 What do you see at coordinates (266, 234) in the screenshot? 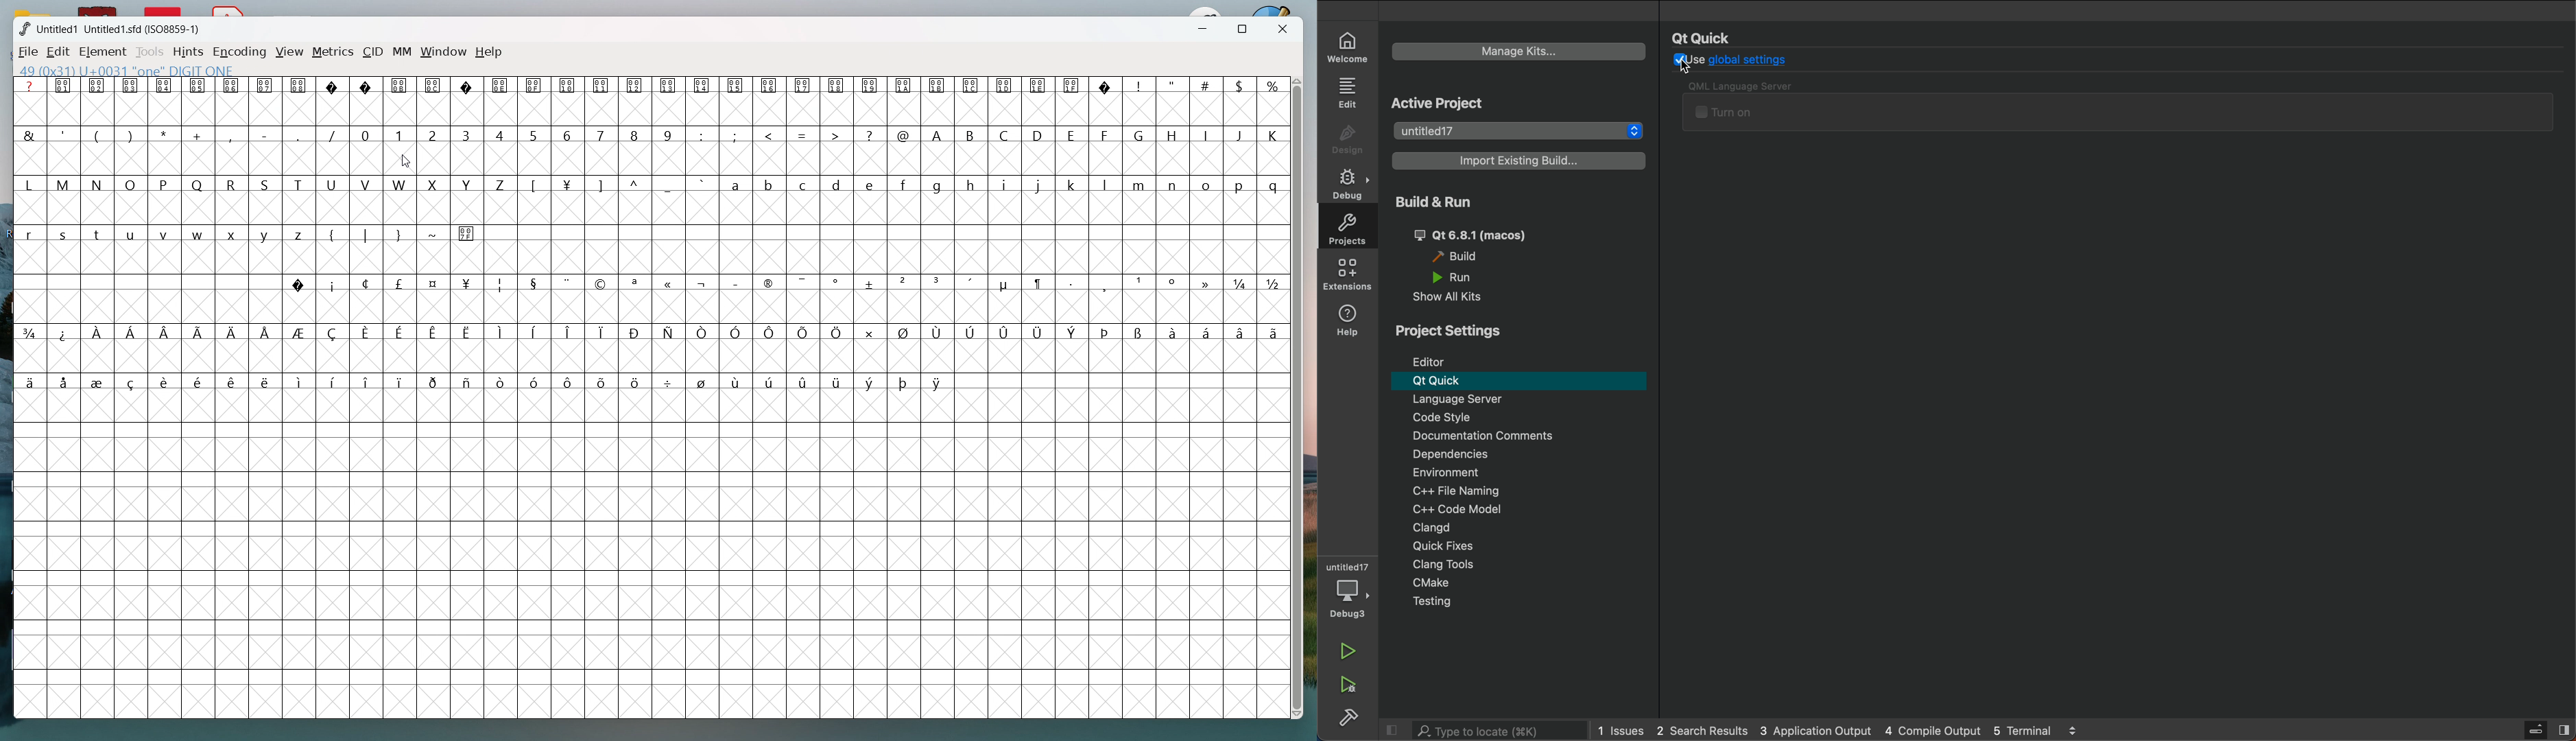
I see `y` at bounding box center [266, 234].